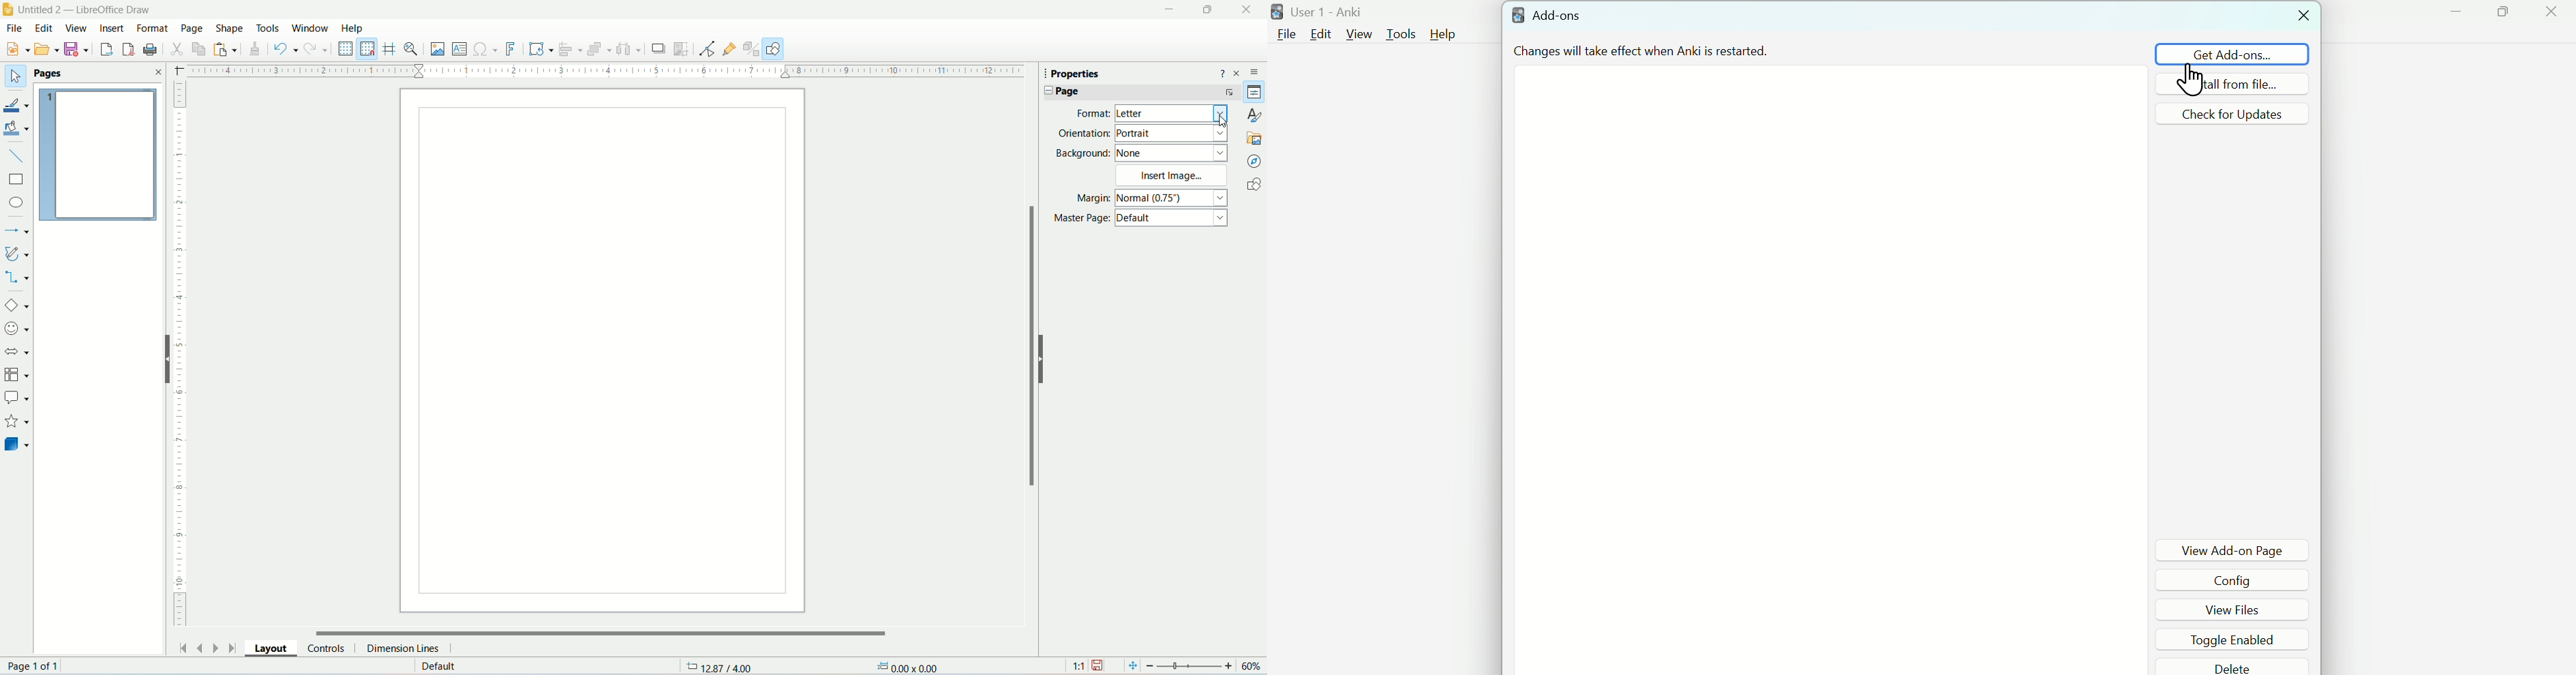 The width and height of the screenshot is (2576, 700). Describe the element at coordinates (230, 29) in the screenshot. I see `shape` at that location.